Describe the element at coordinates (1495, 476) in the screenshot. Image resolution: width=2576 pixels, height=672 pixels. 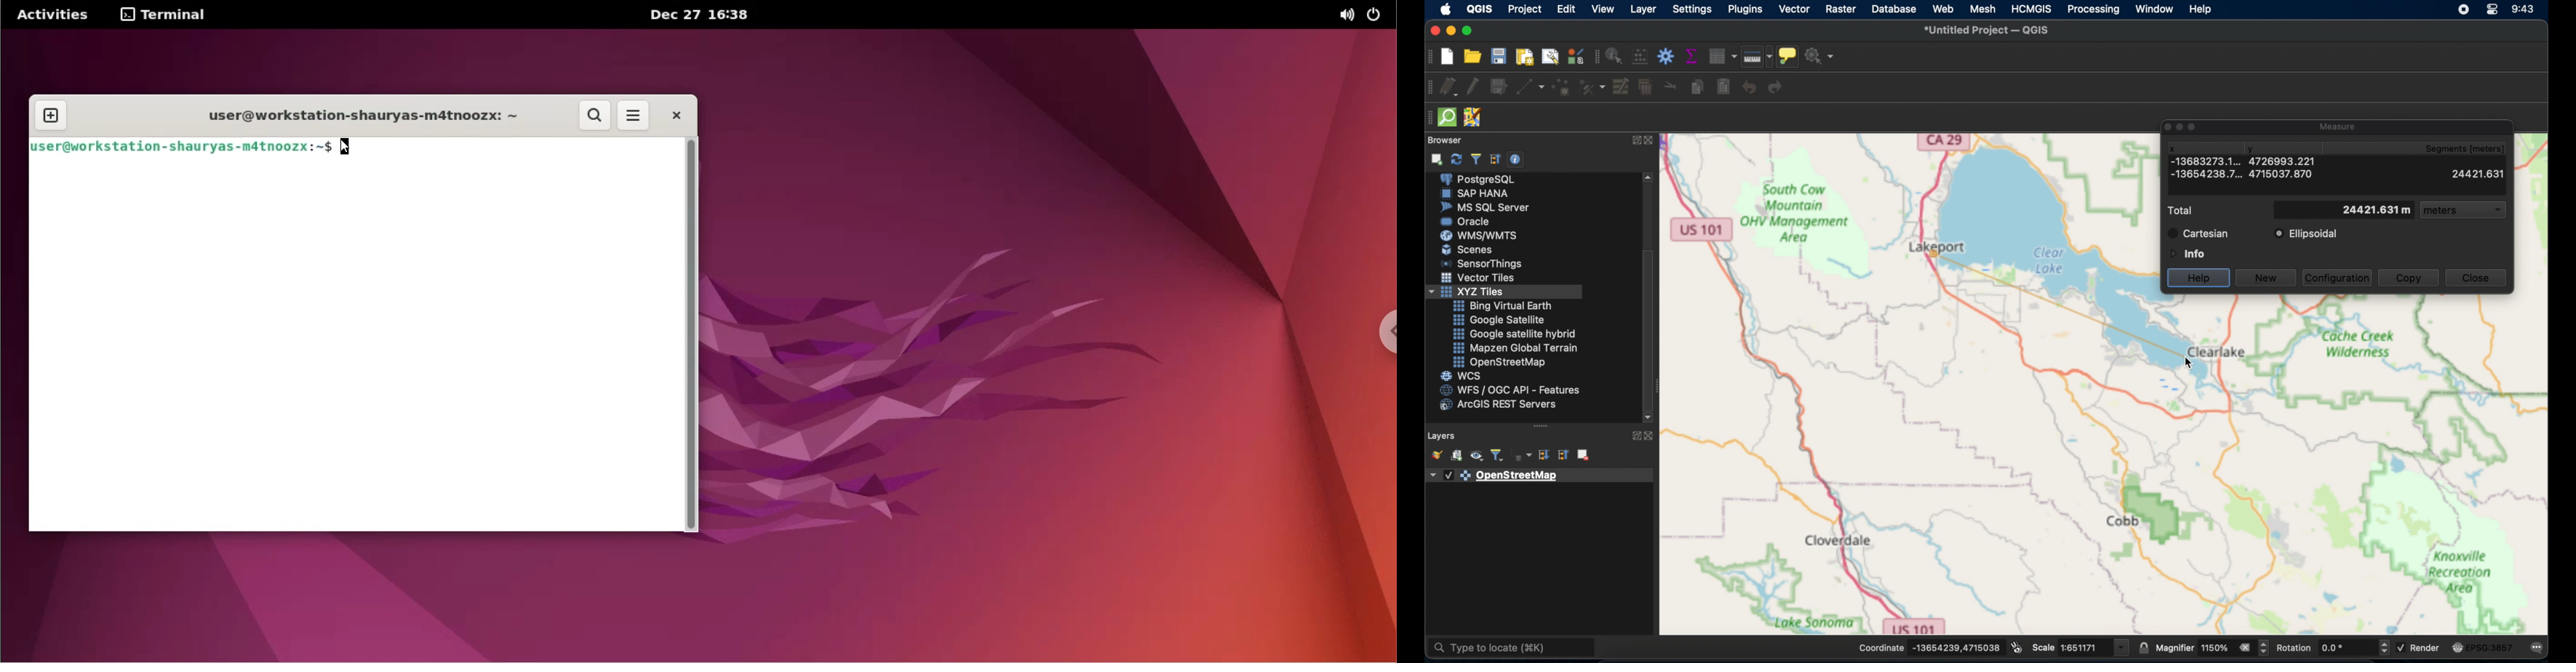
I see `openstreetmap layer` at that location.